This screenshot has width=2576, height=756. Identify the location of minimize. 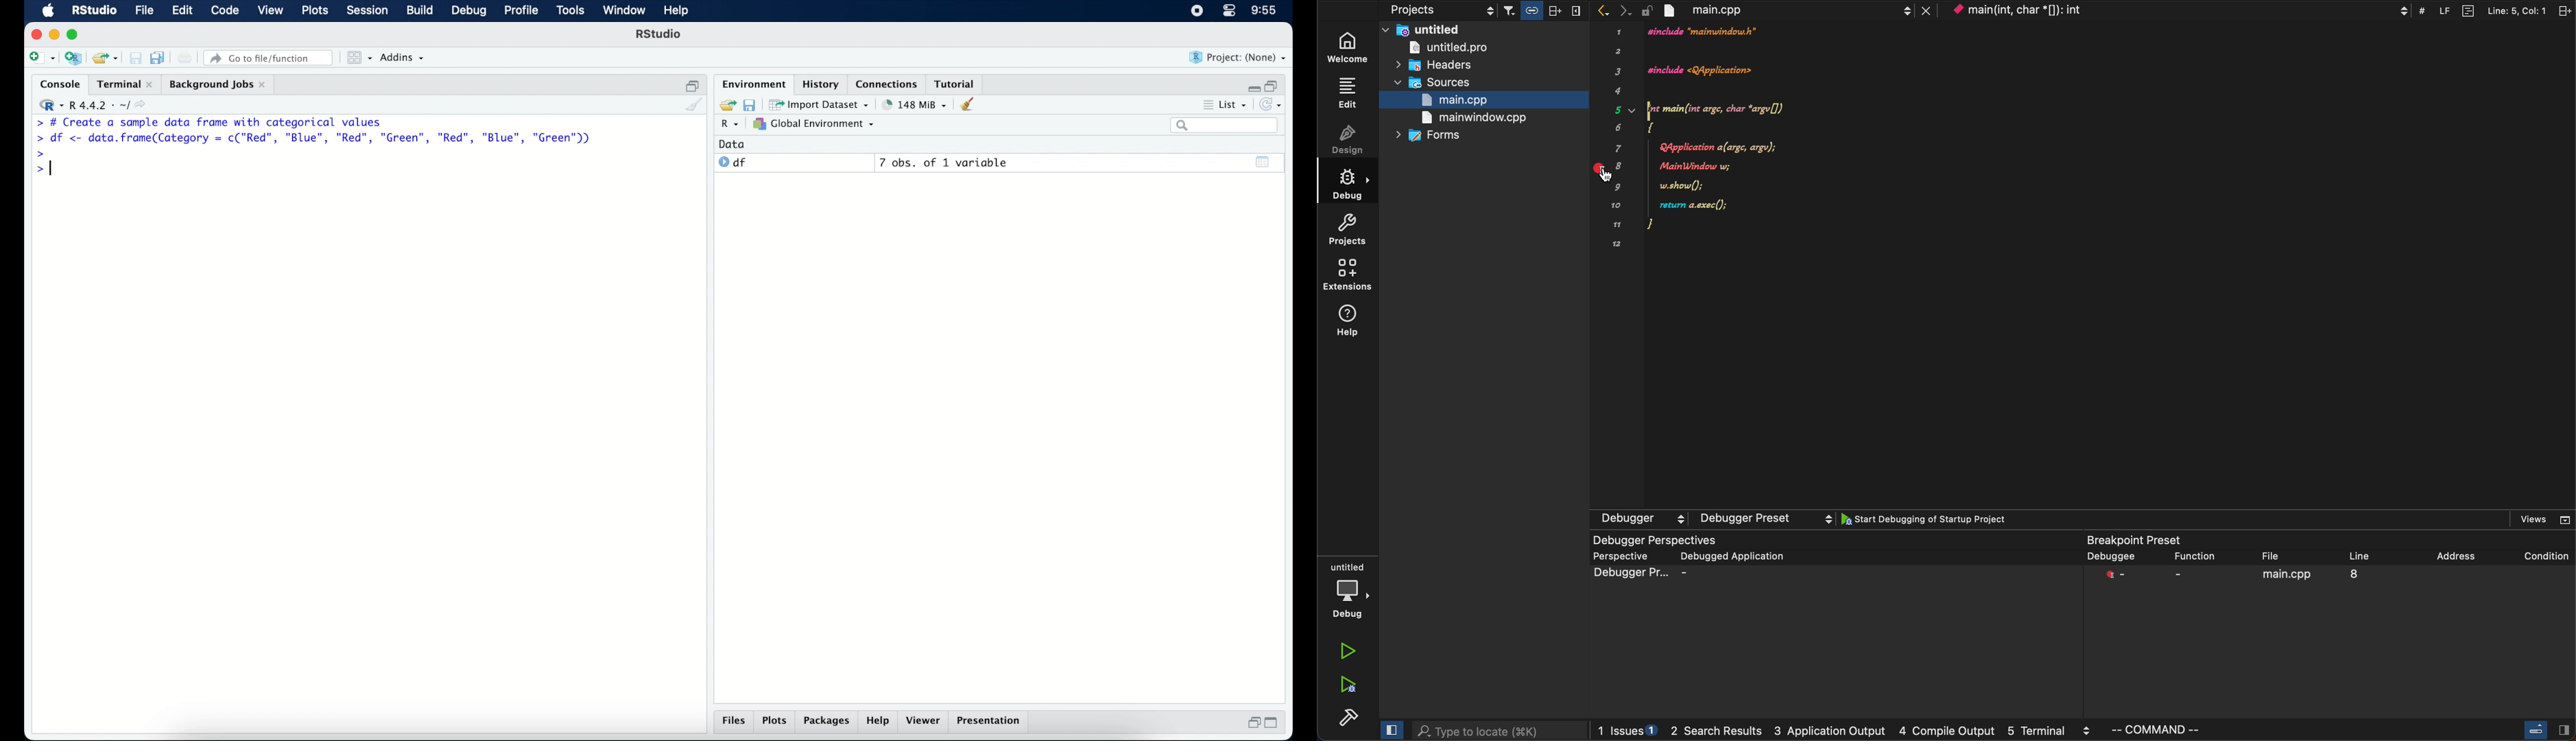
(1251, 86).